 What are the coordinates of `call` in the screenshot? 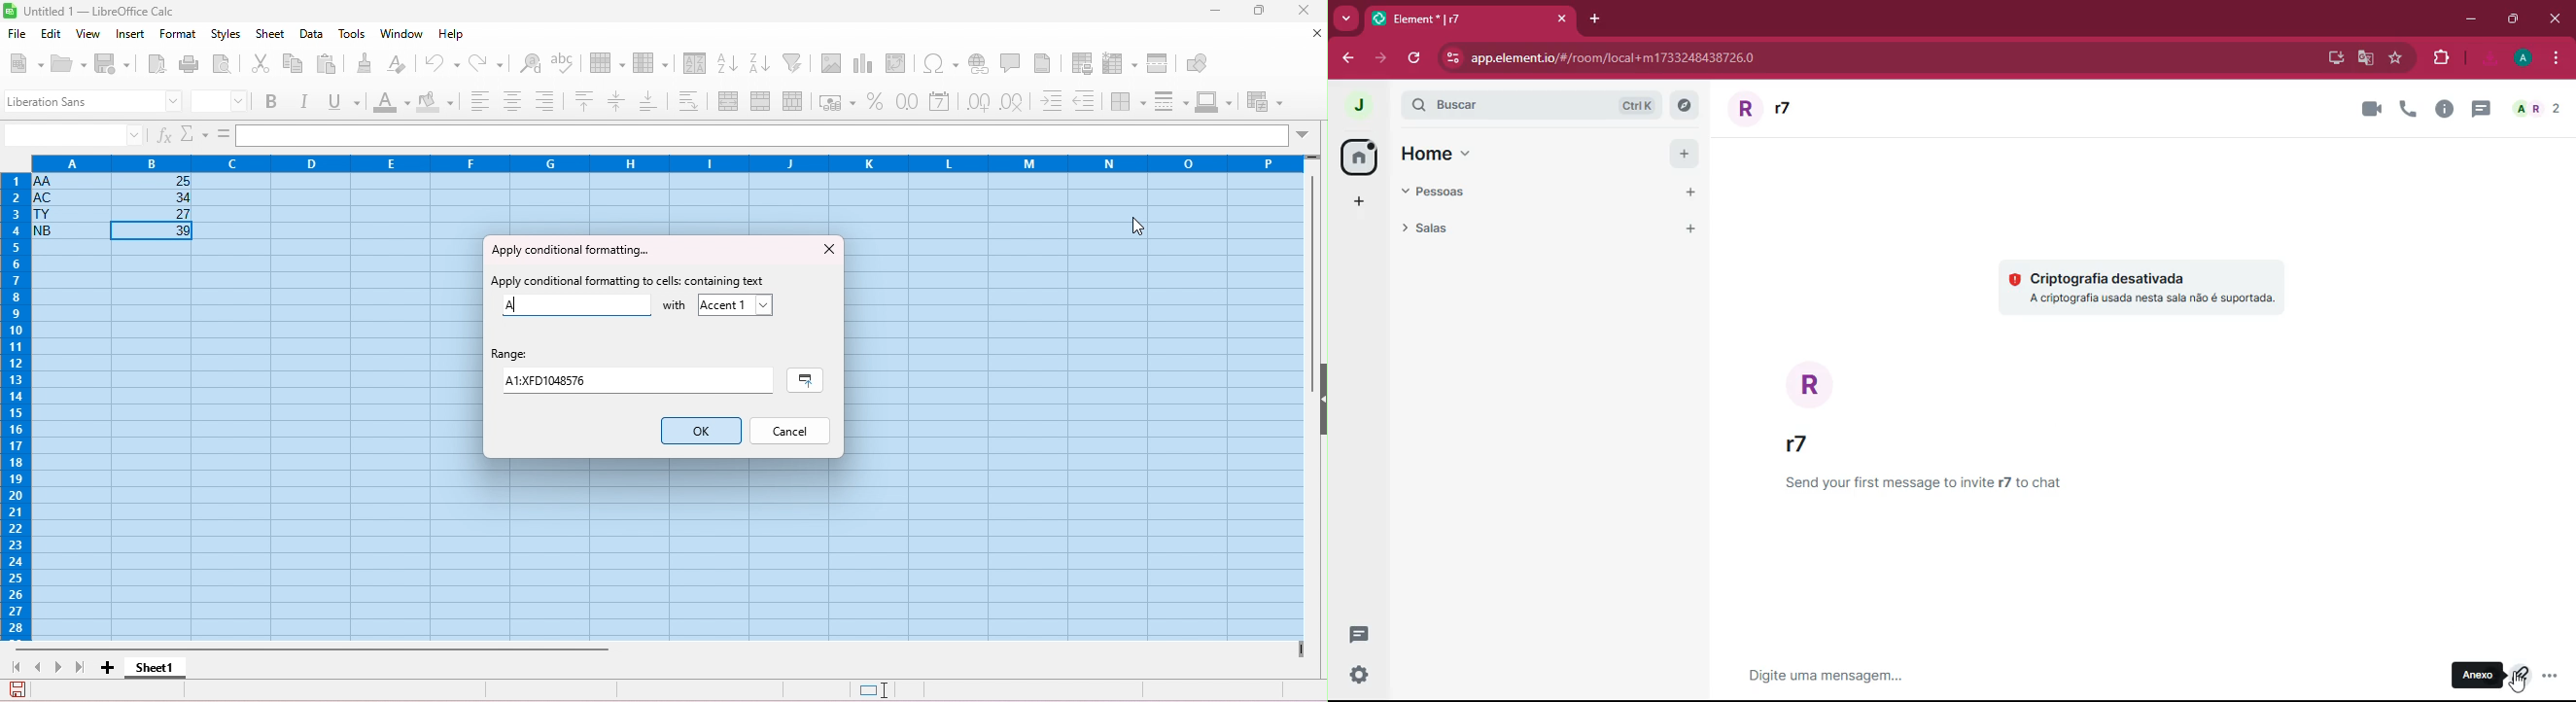 It's located at (2408, 109).